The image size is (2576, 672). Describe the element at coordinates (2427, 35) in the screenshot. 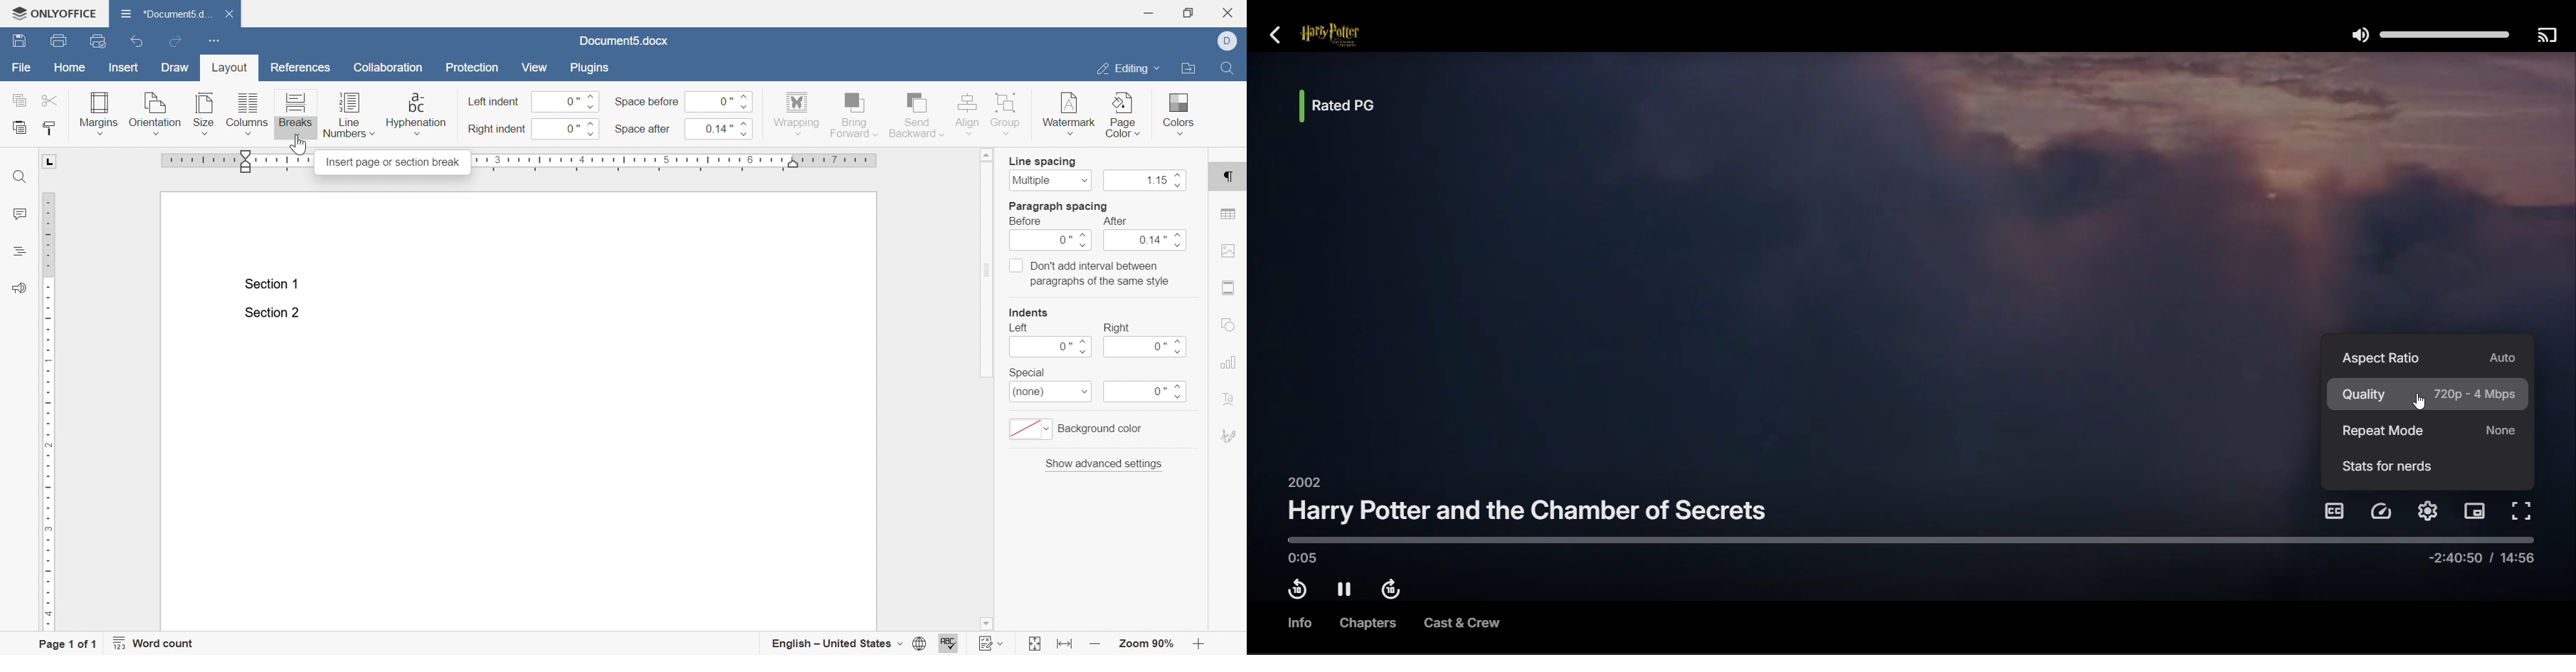

I see `Volume` at that location.